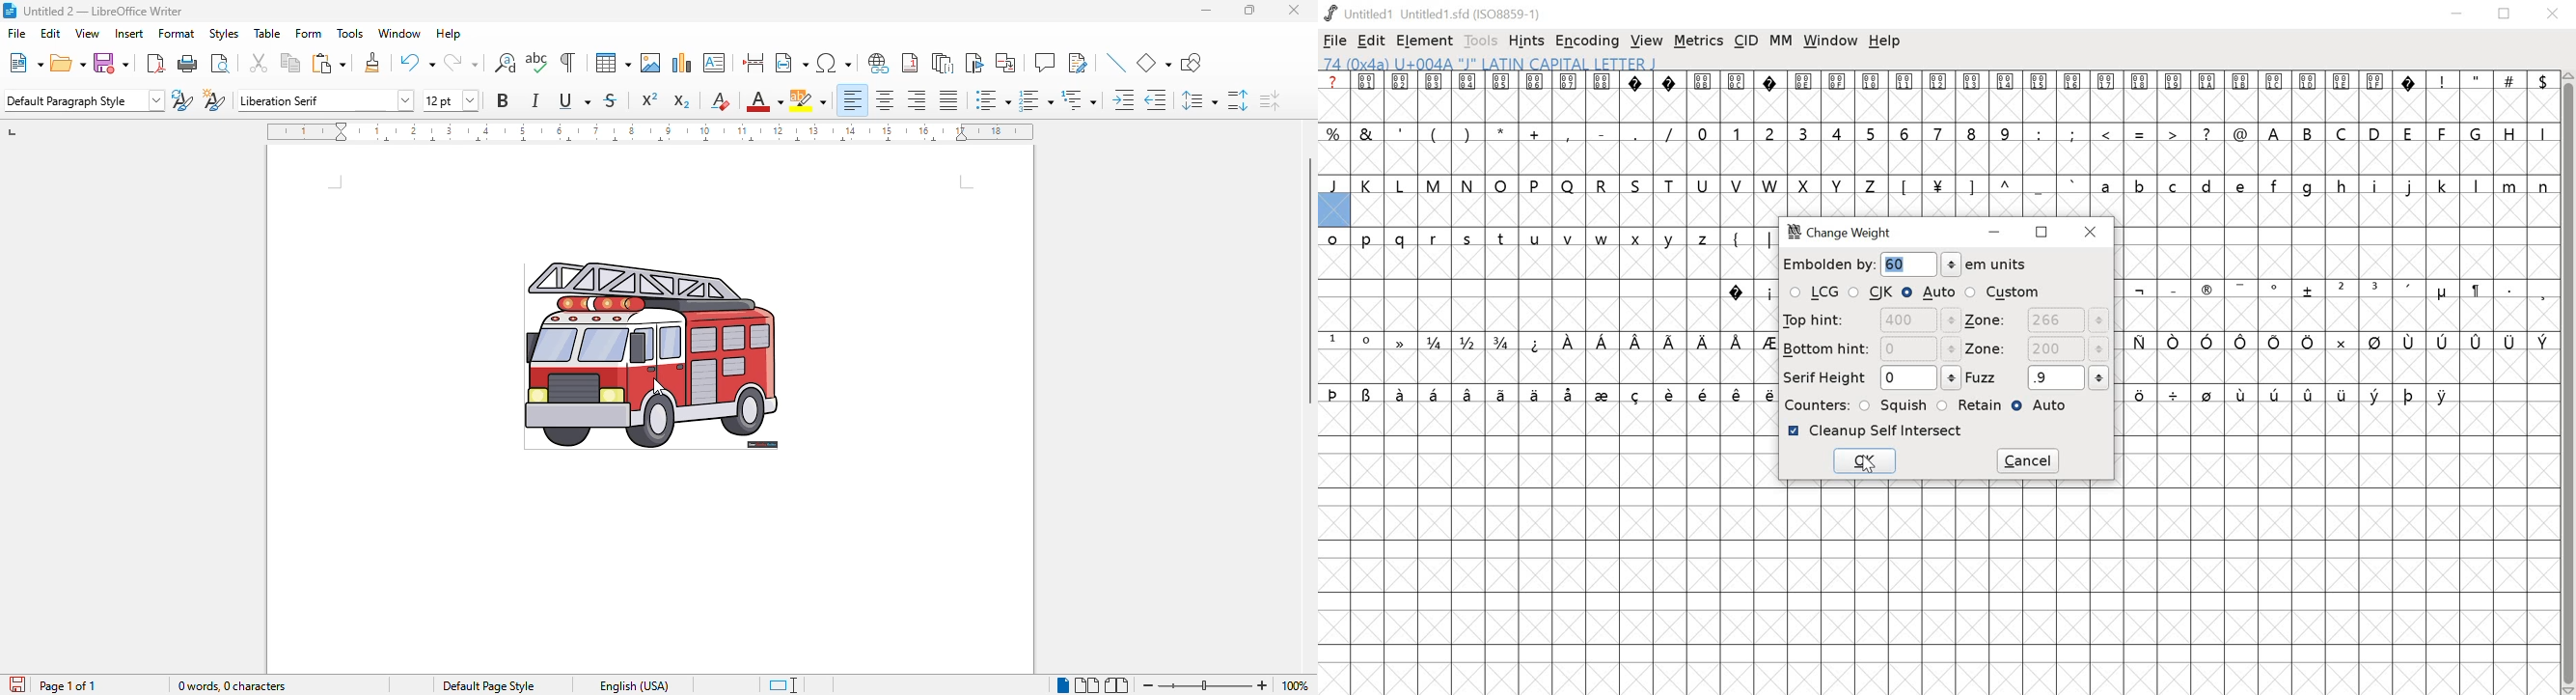 This screenshot has width=2576, height=700. Describe the element at coordinates (1814, 293) in the screenshot. I see `LCG` at that location.